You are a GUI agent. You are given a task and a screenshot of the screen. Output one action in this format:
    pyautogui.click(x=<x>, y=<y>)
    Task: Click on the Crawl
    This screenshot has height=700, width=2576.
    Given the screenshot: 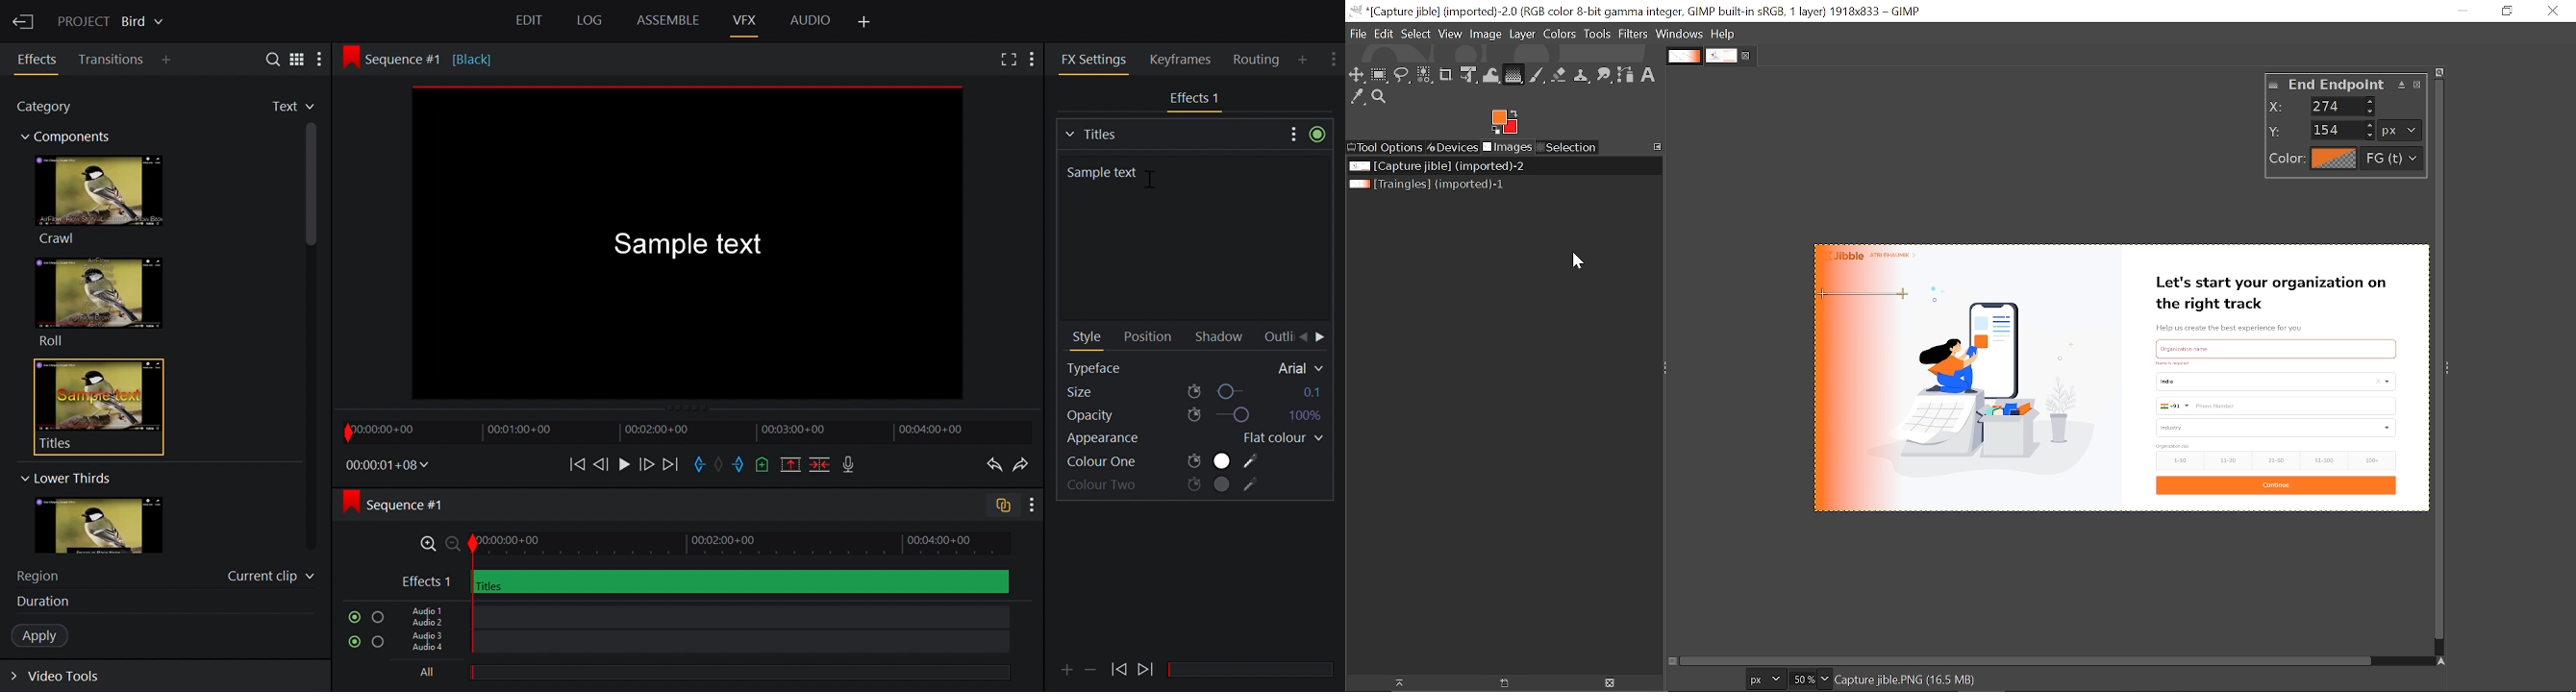 What is the action you would take?
    pyautogui.click(x=97, y=200)
    